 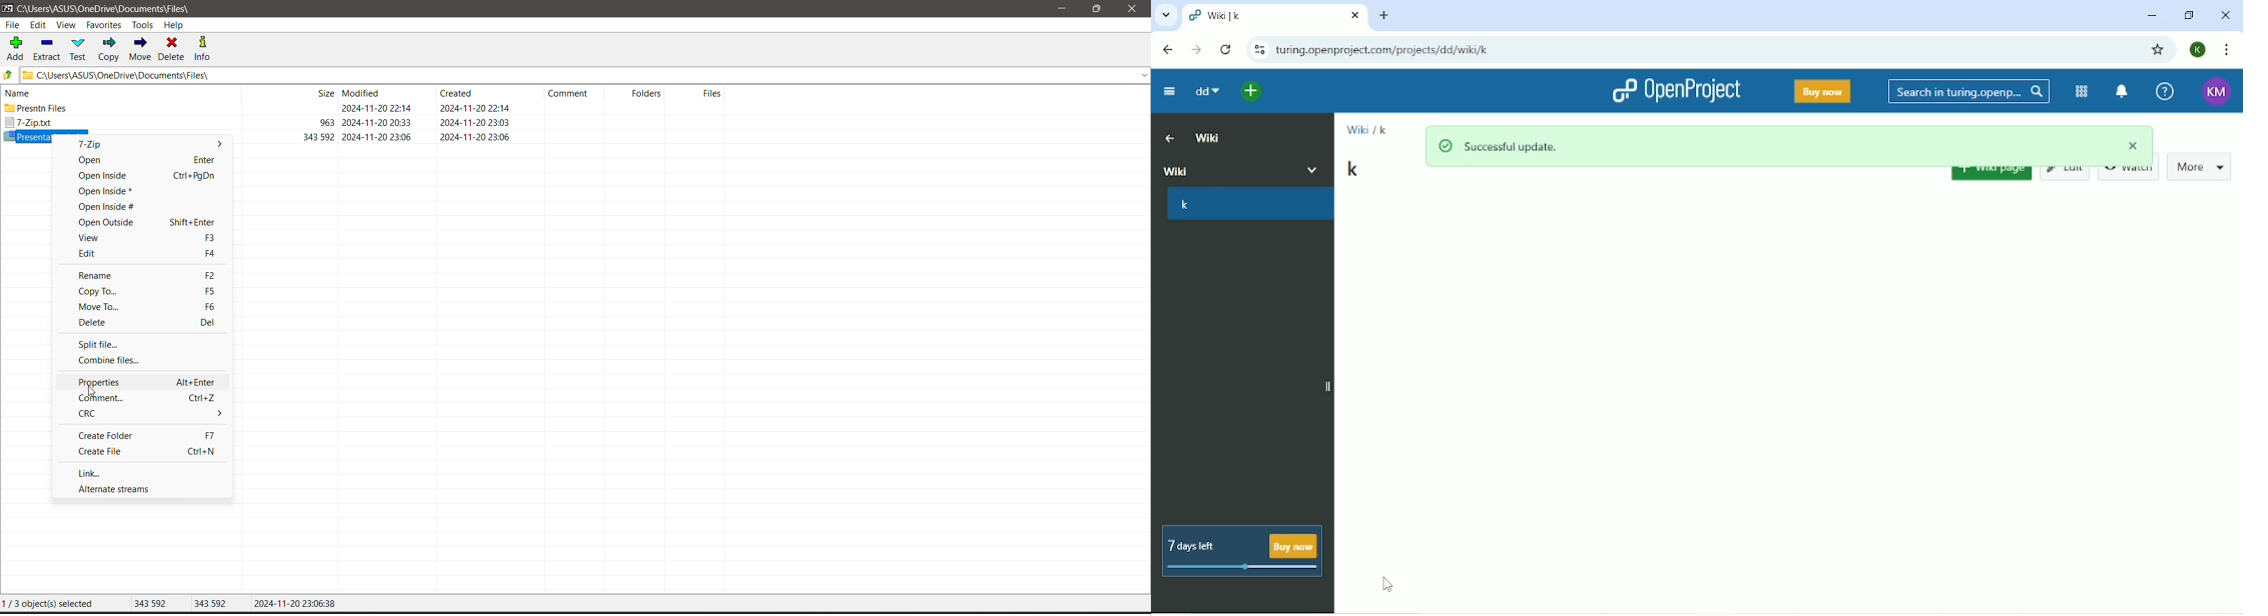 I want to click on View site information, so click(x=1260, y=50).